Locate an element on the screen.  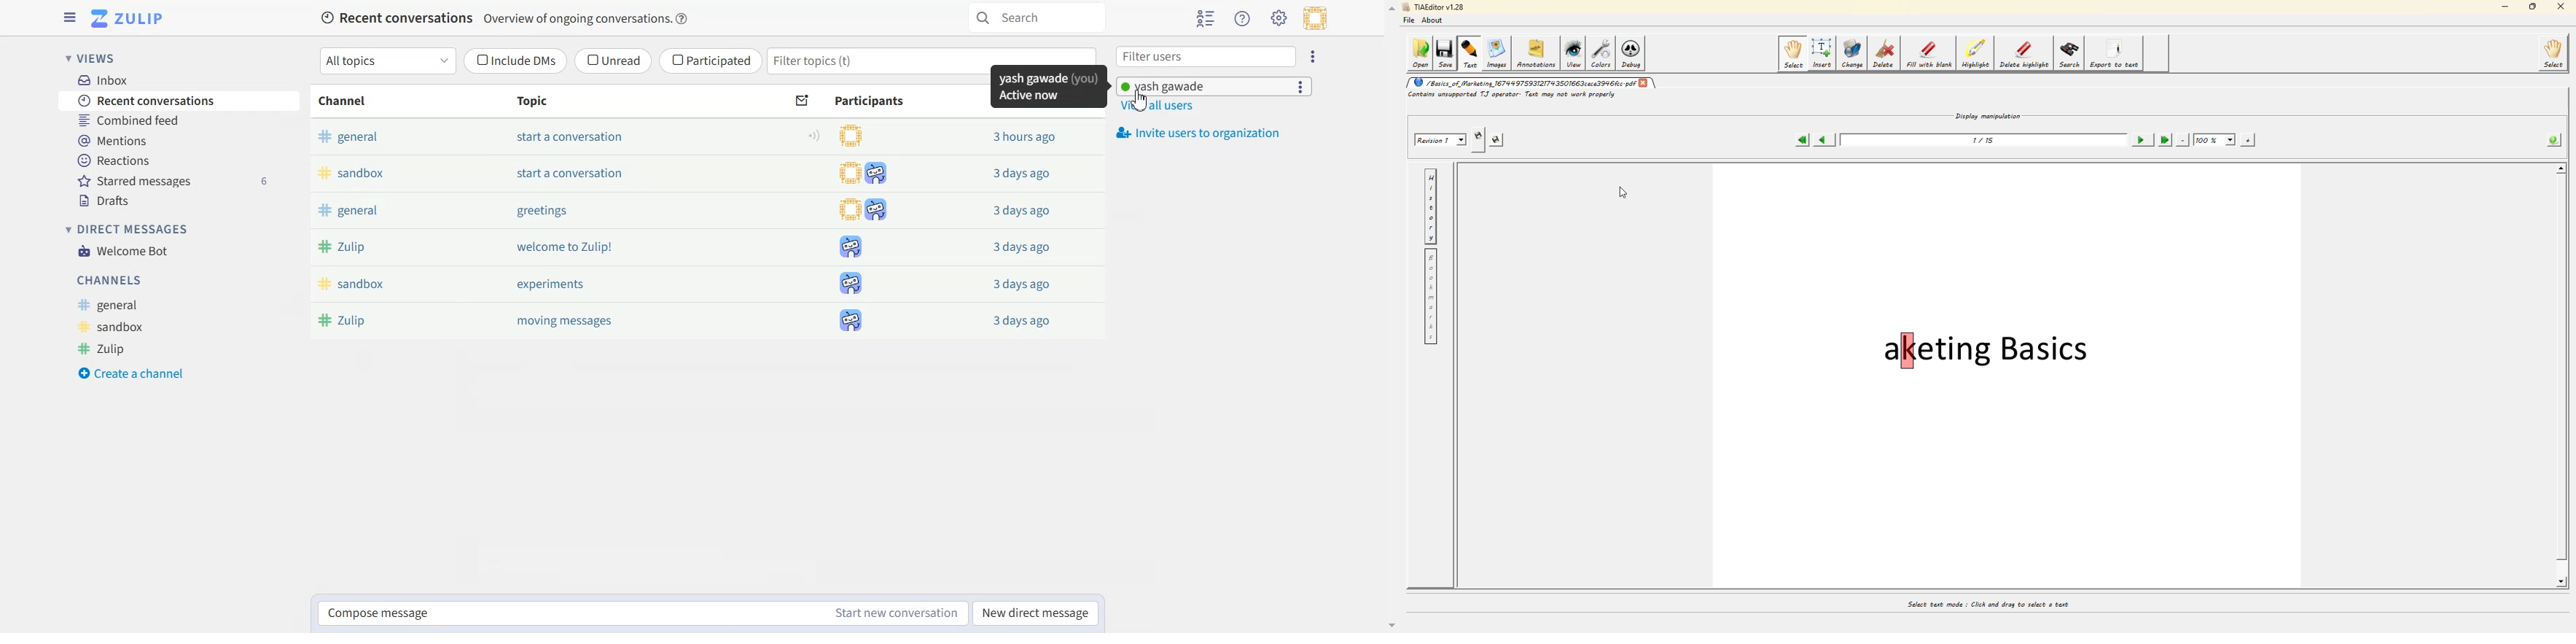
participants is located at coordinates (864, 174).